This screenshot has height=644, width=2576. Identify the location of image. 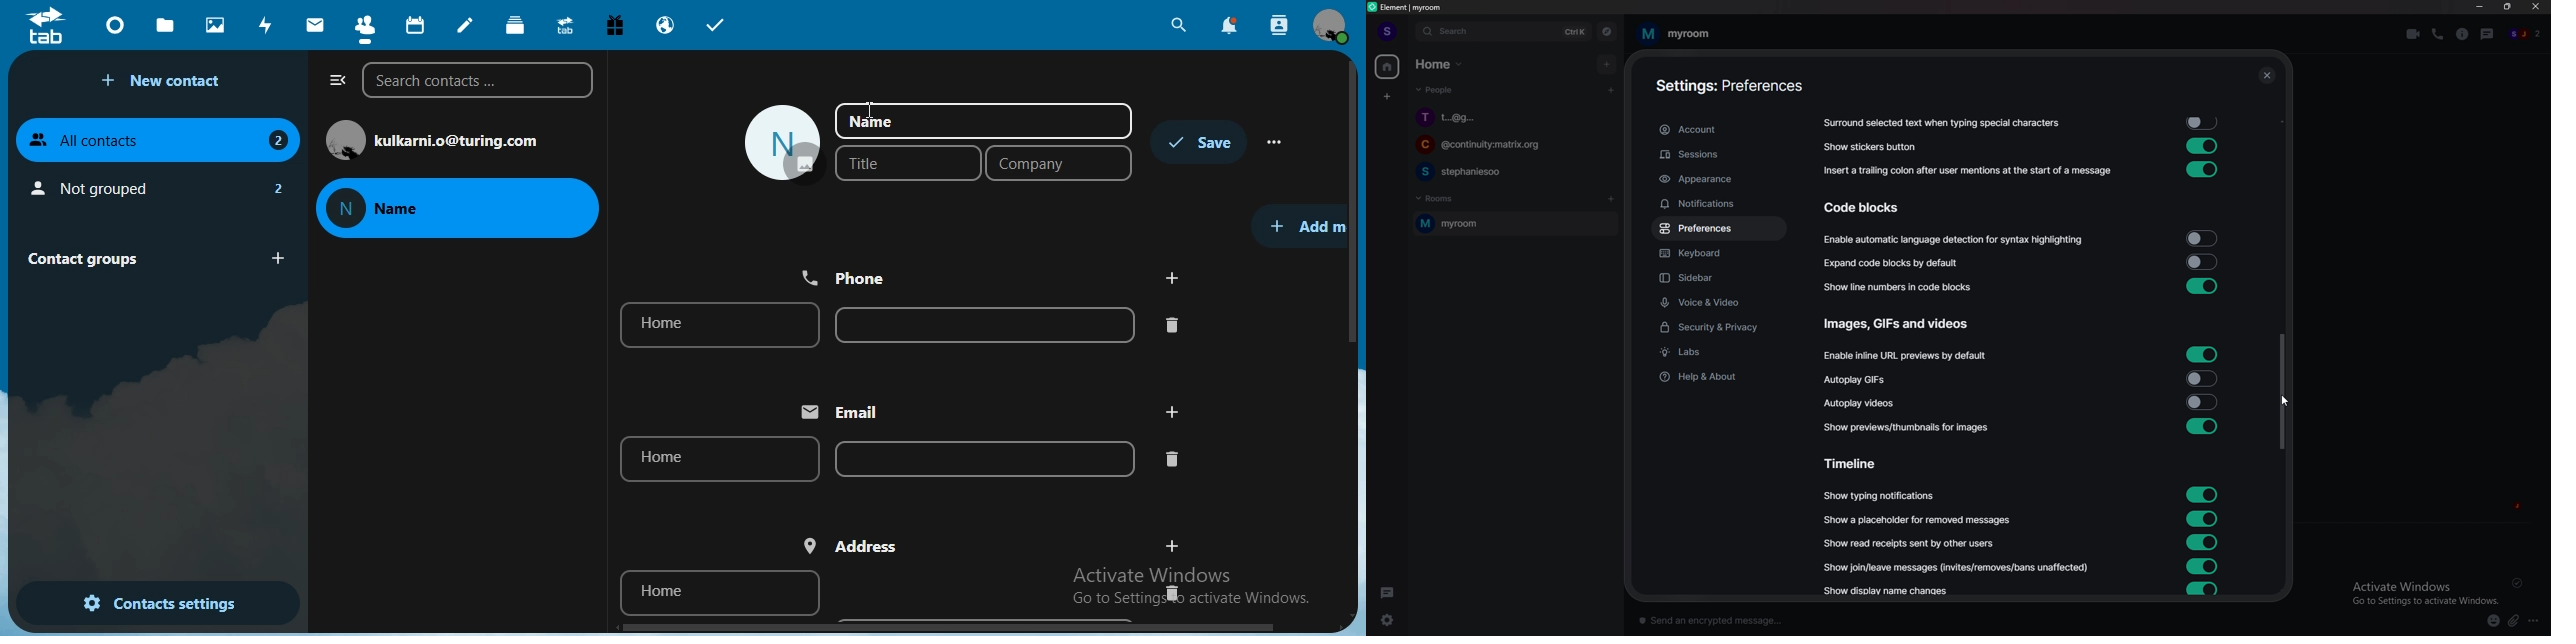
(782, 144).